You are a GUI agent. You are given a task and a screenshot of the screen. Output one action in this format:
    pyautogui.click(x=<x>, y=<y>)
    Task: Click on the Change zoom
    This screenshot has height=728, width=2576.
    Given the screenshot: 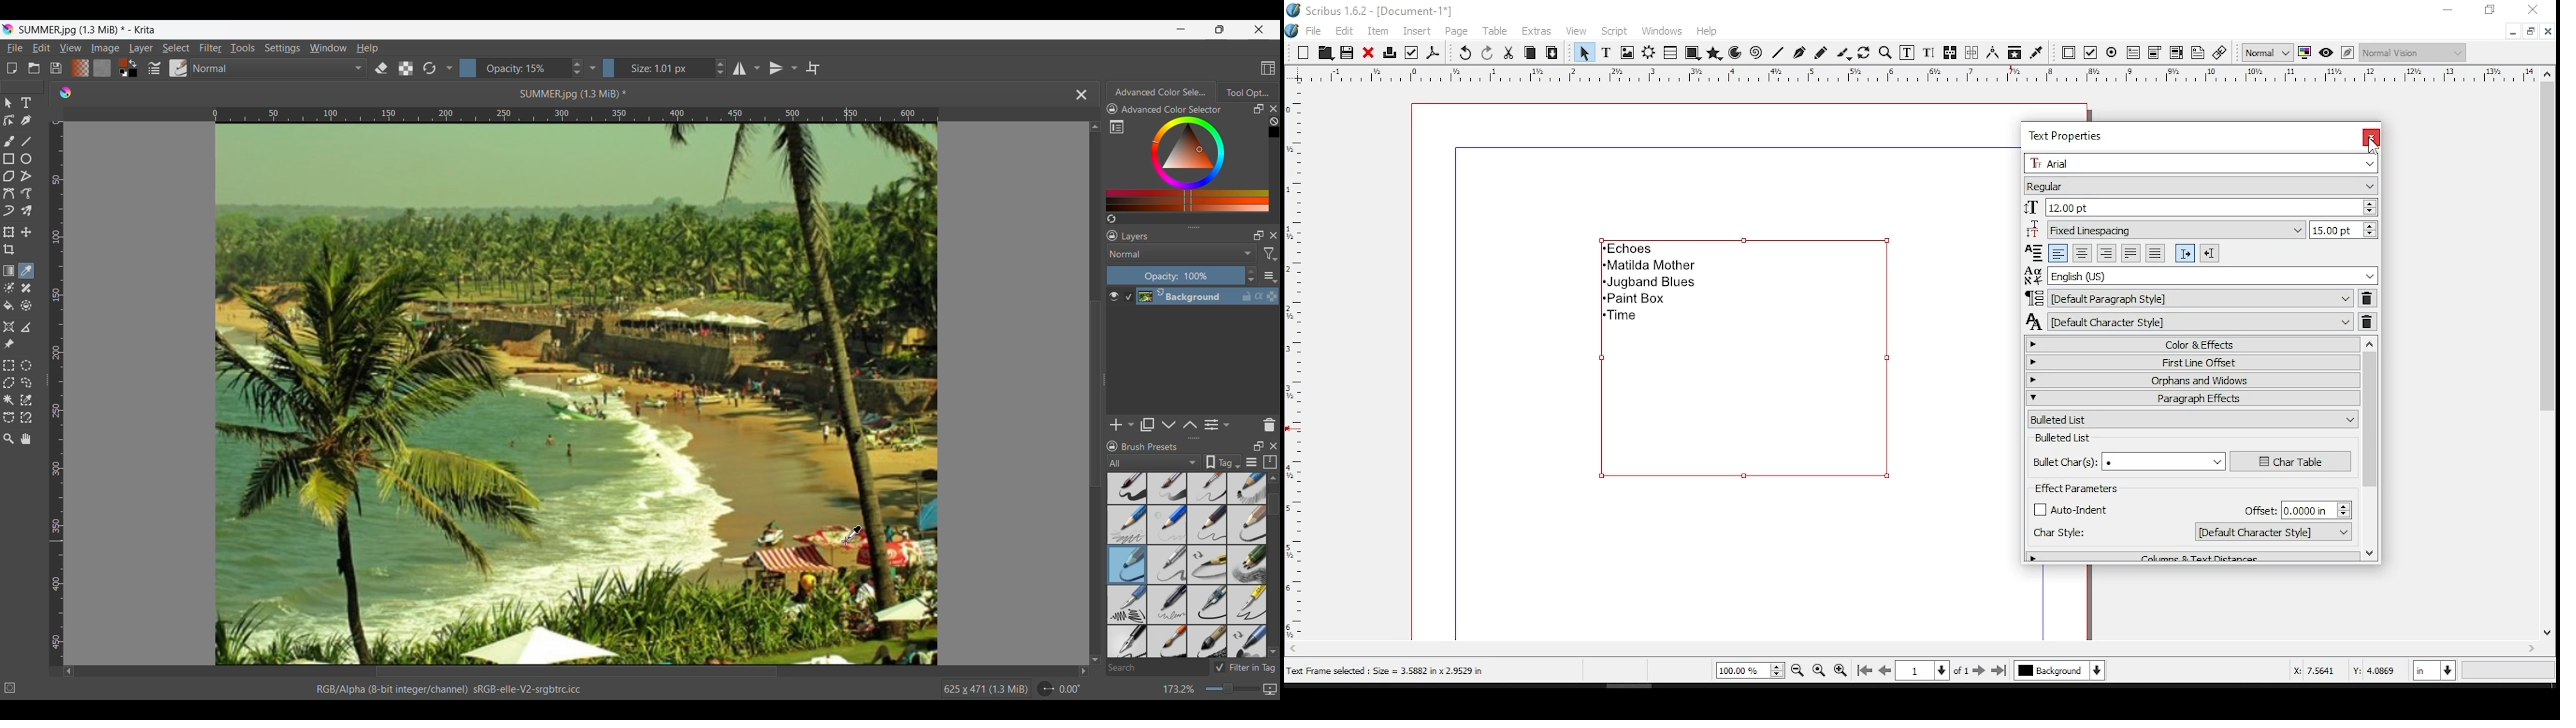 What is the action you would take?
    pyautogui.click(x=1232, y=689)
    